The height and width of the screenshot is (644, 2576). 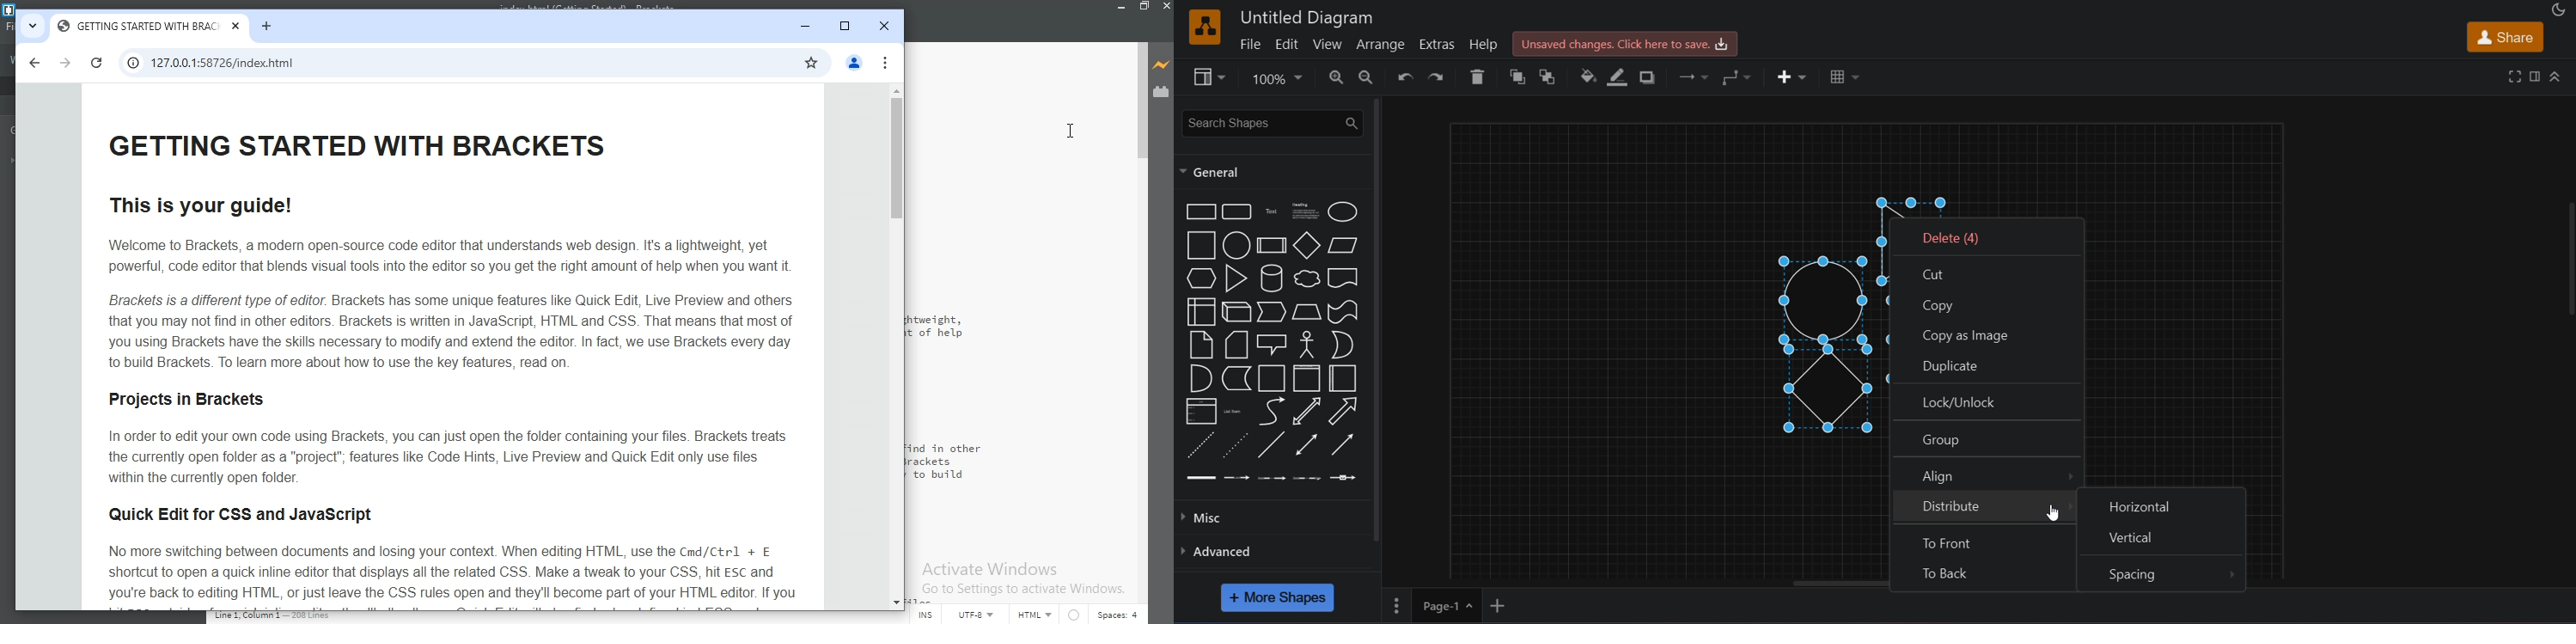 What do you see at coordinates (1288, 44) in the screenshot?
I see `edit` at bounding box center [1288, 44].